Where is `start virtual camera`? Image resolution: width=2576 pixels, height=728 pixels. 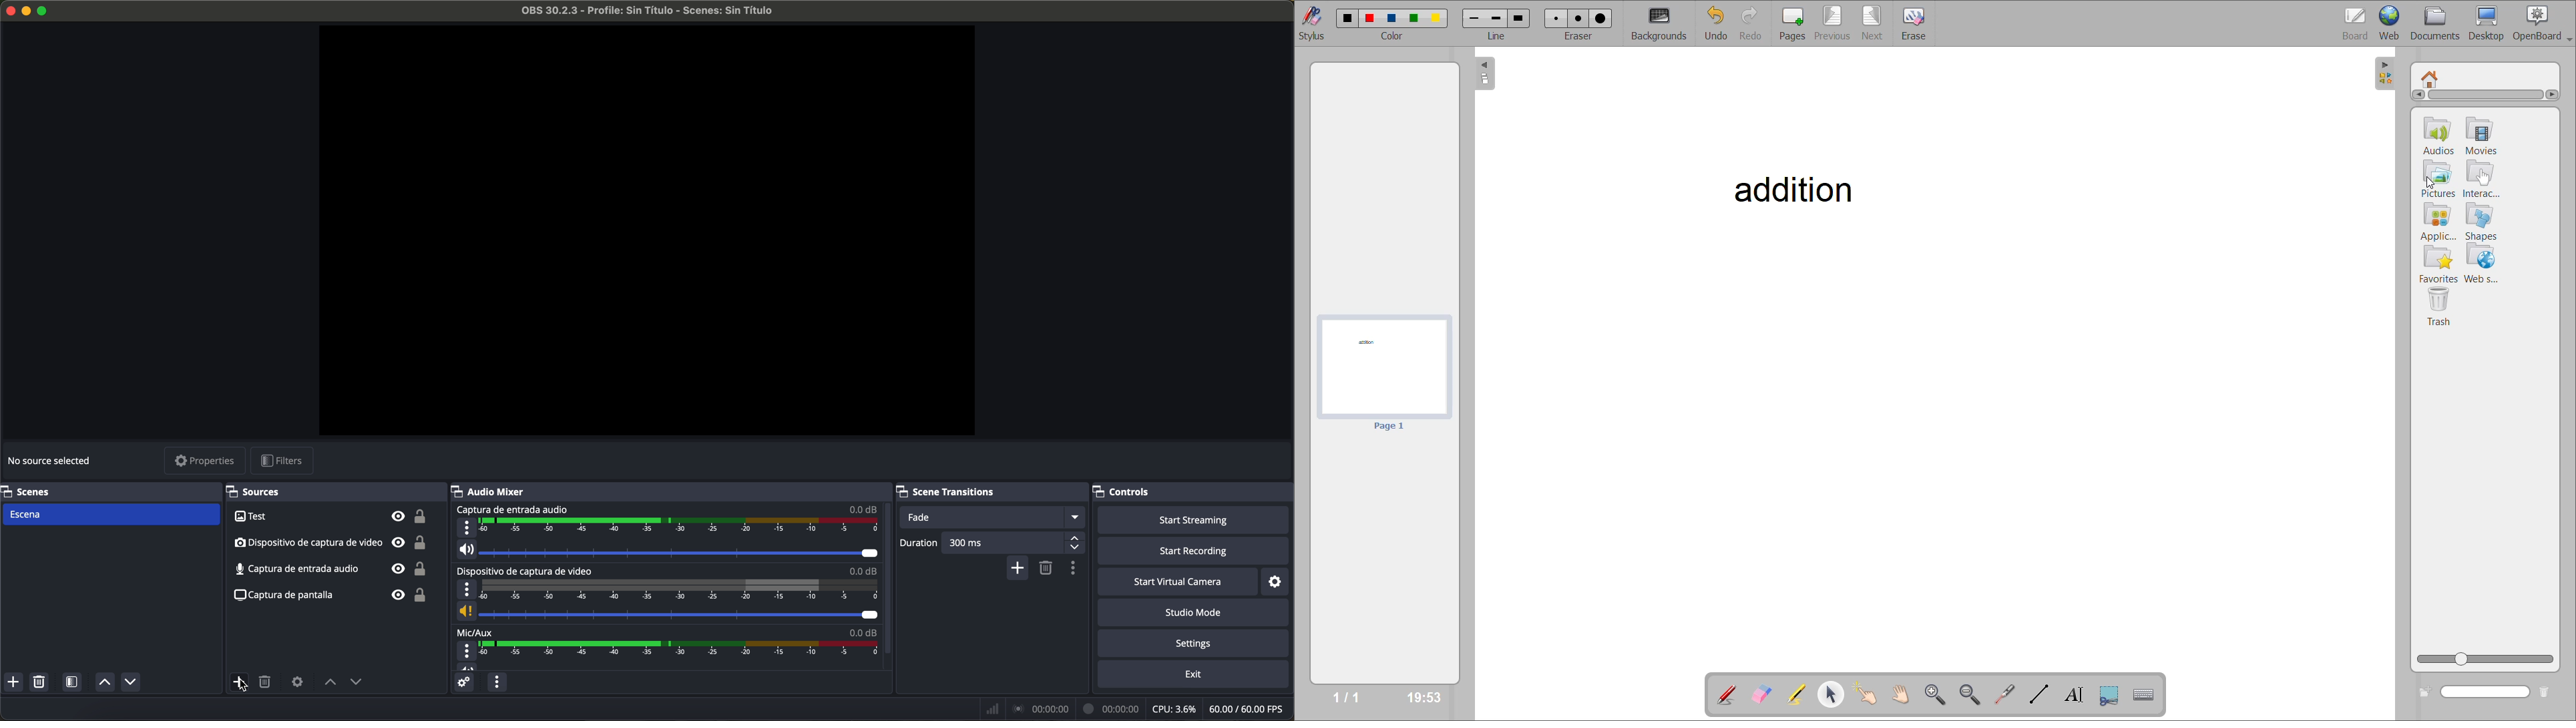
start virtual camera is located at coordinates (1180, 582).